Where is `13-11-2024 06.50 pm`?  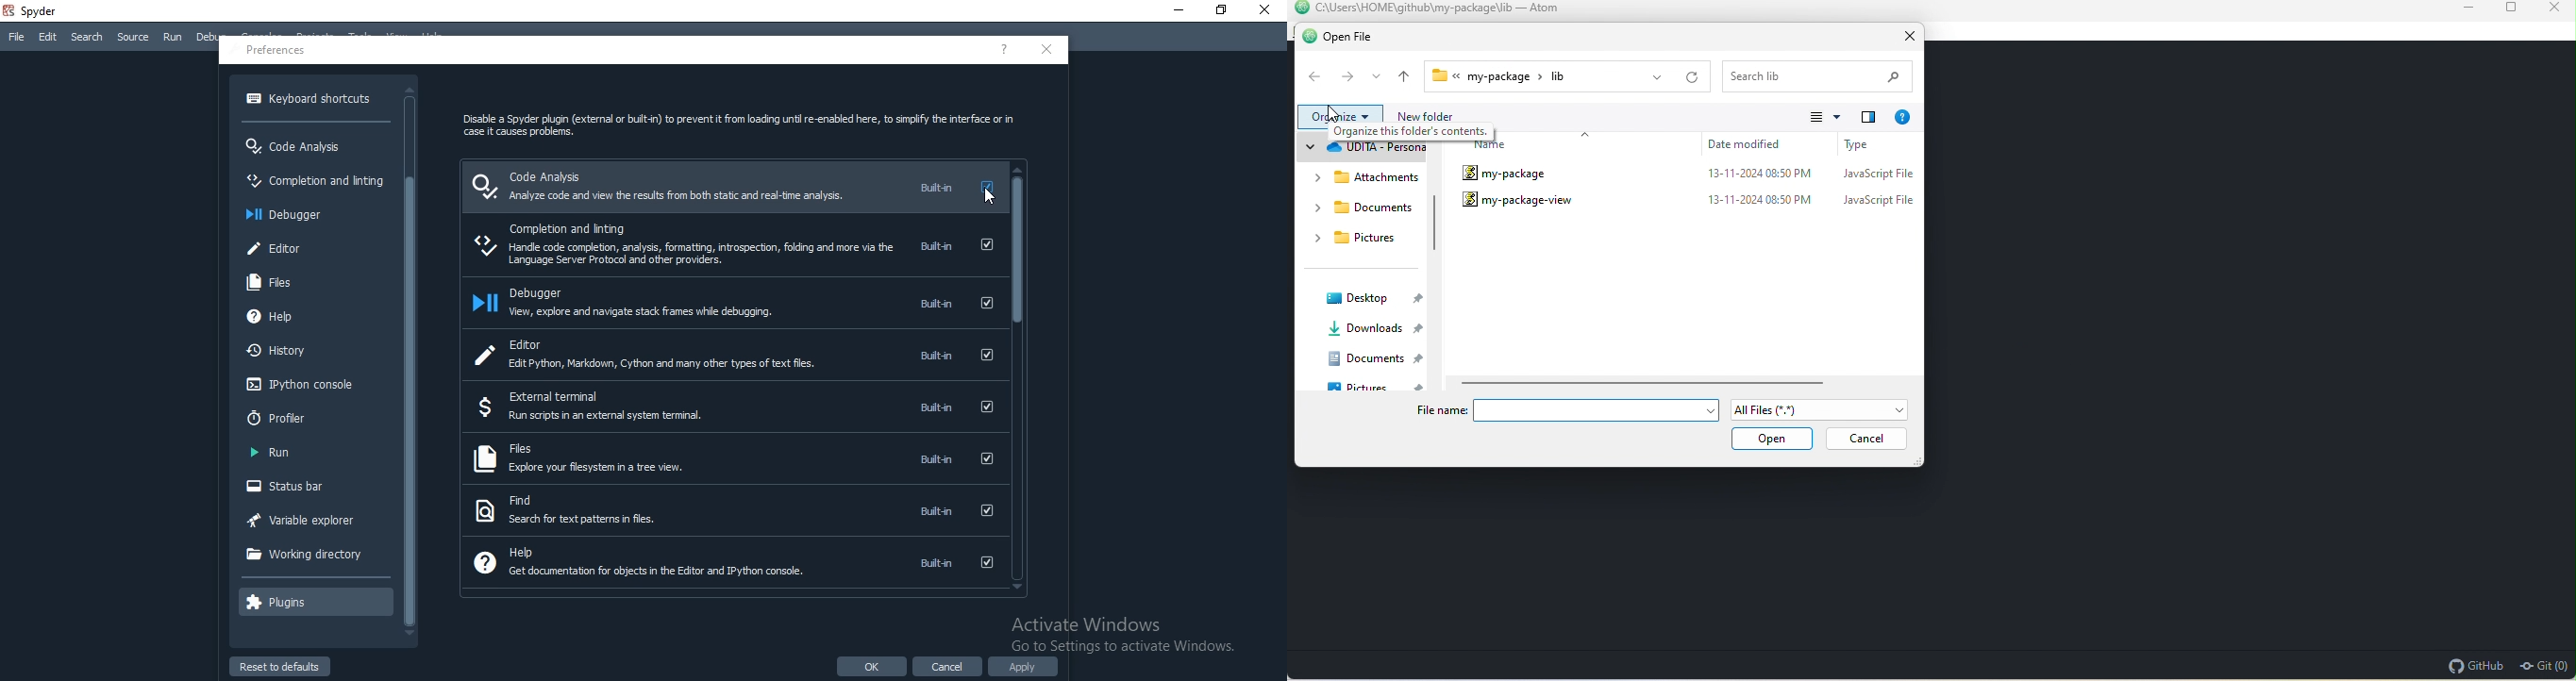
13-11-2024 06.50 pm is located at coordinates (1763, 175).